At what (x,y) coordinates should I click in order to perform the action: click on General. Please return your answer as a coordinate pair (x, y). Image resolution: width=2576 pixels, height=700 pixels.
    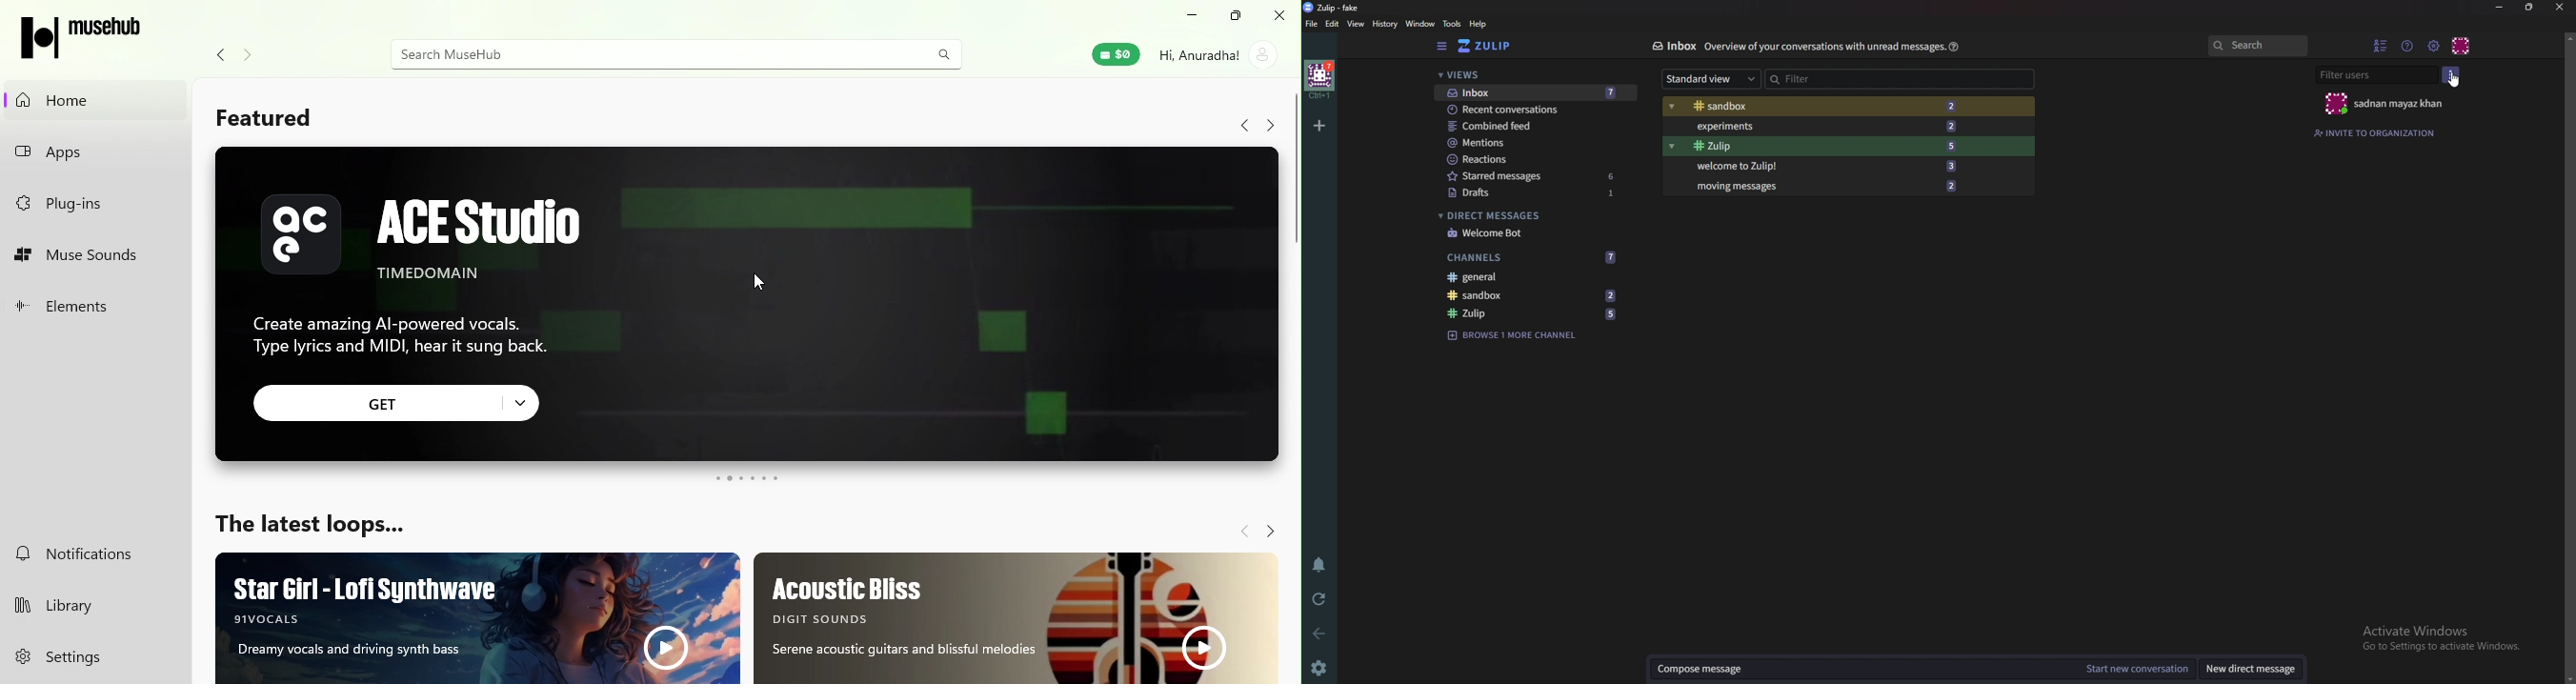
    Looking at the image, I should click on (1531, 277).